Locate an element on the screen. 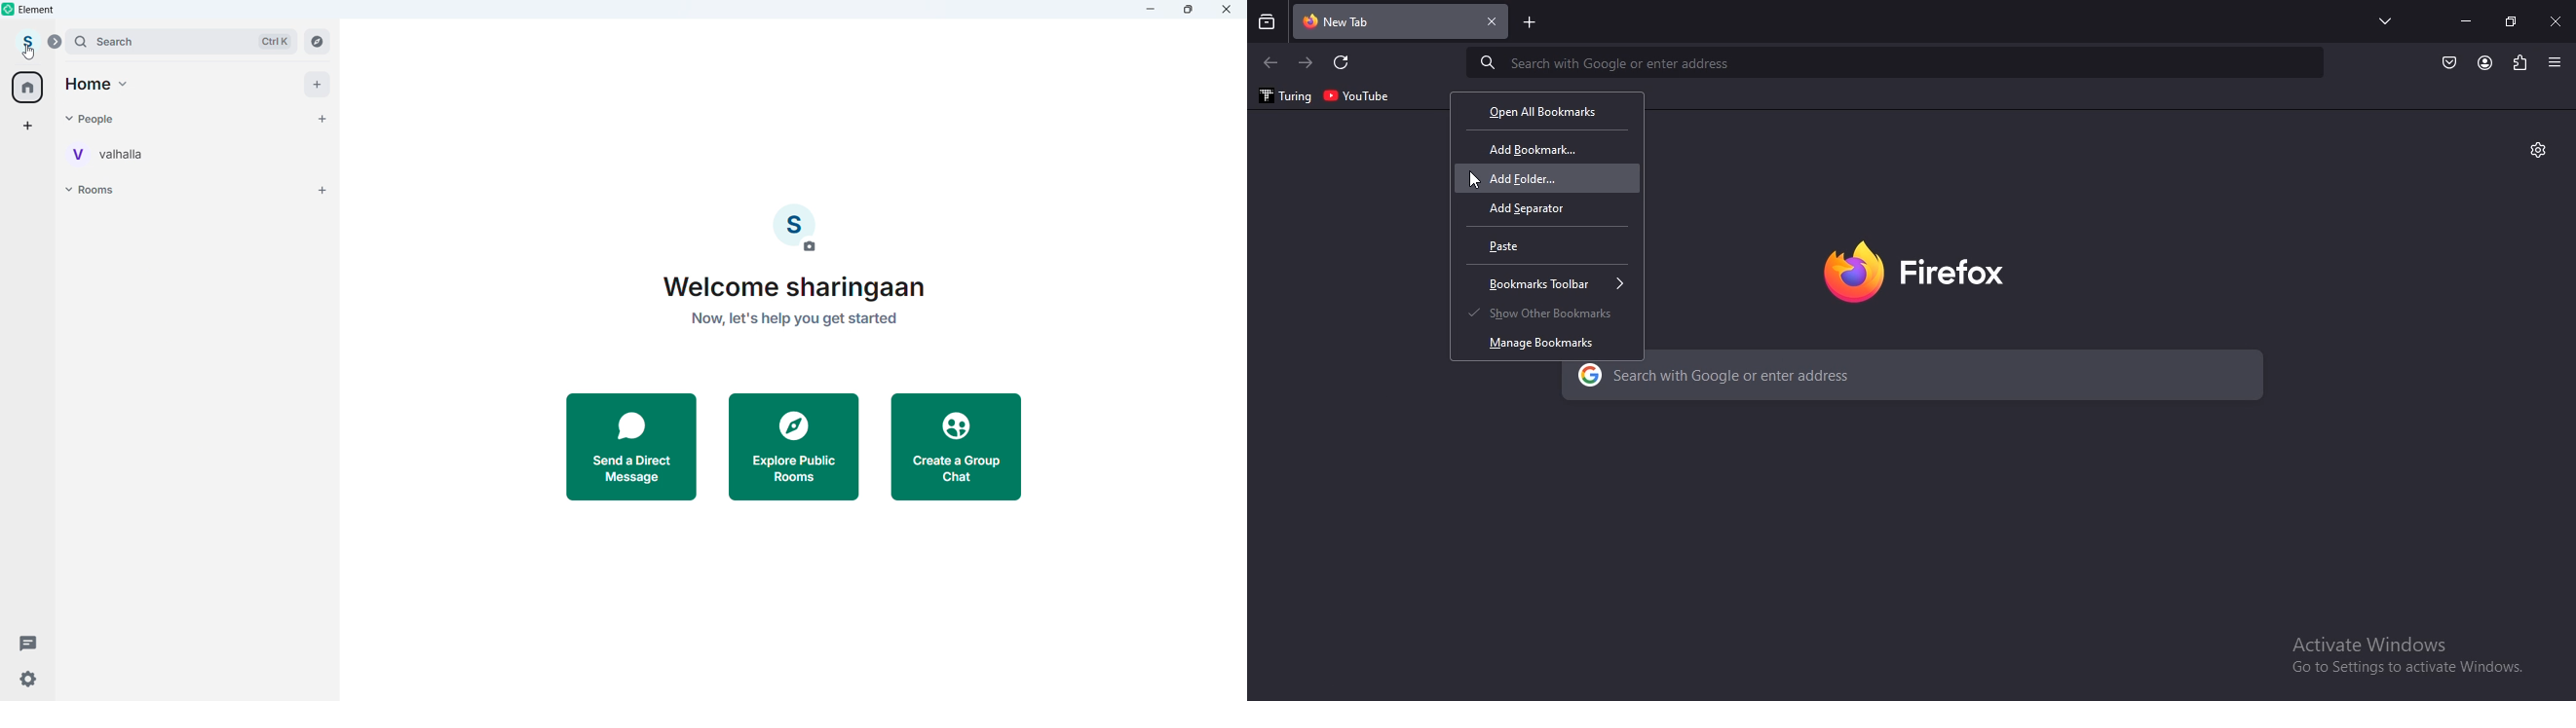 The width and height of the screenshot is (2576, 728). account profile is located at coordinates (2483, 64).